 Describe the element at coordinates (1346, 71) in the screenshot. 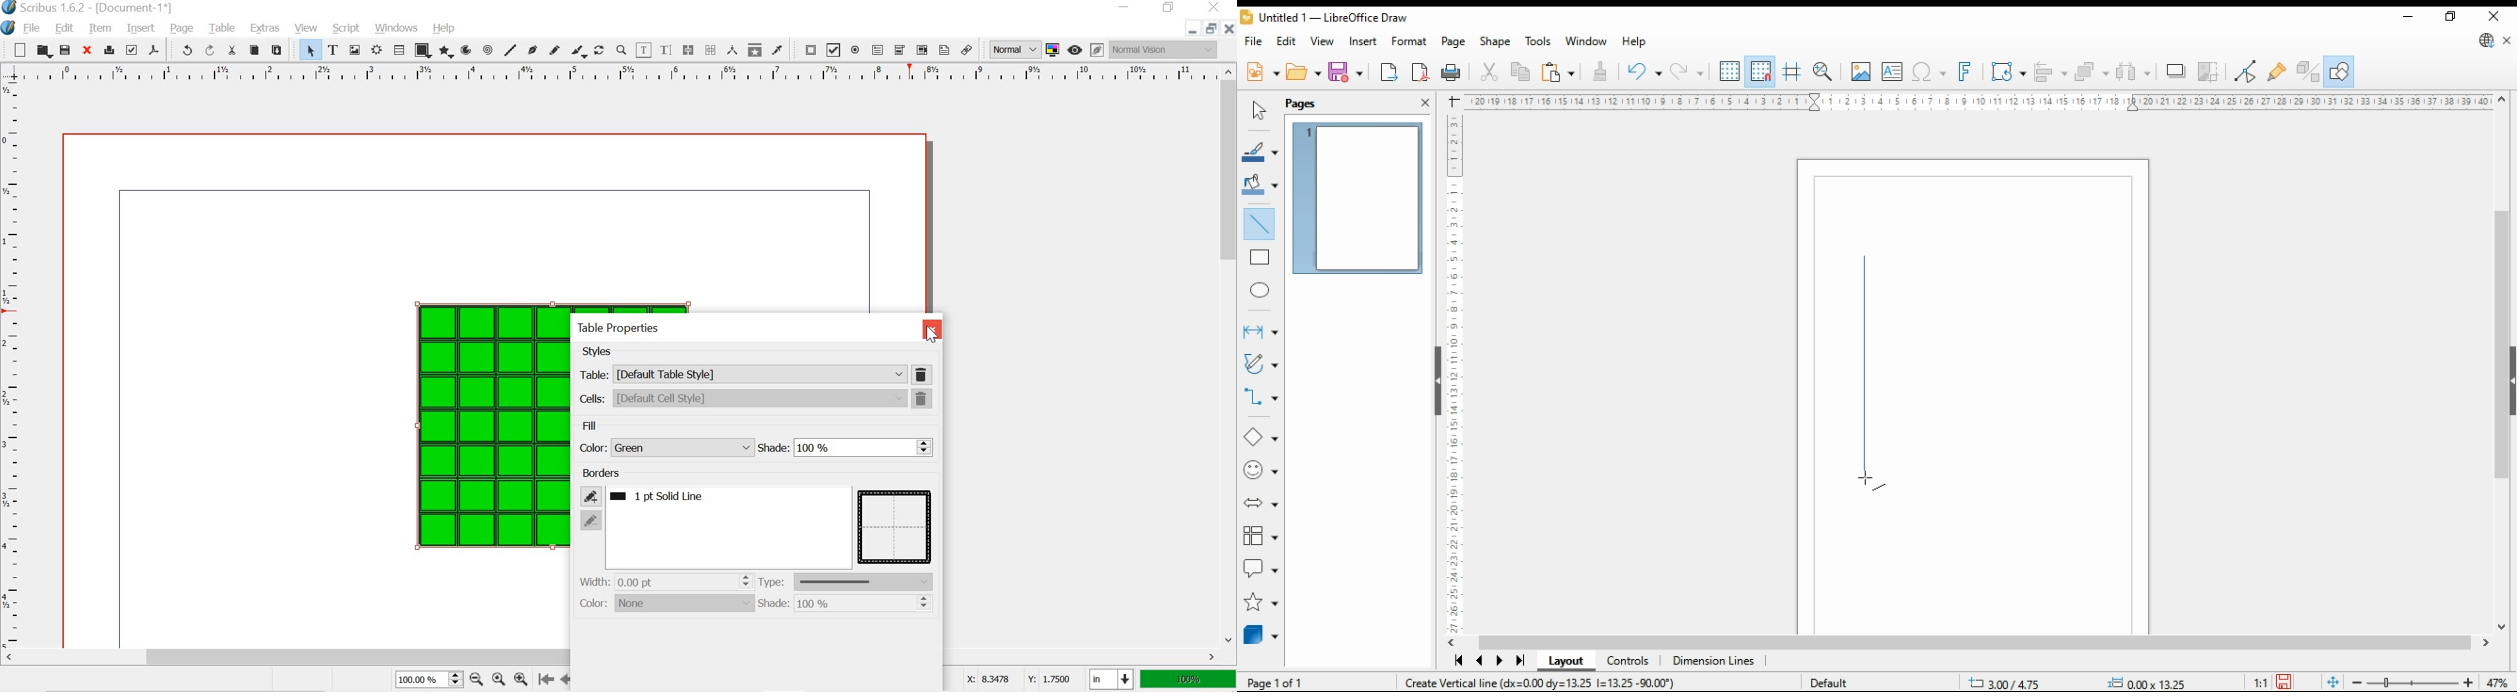

I see `save` at that location.